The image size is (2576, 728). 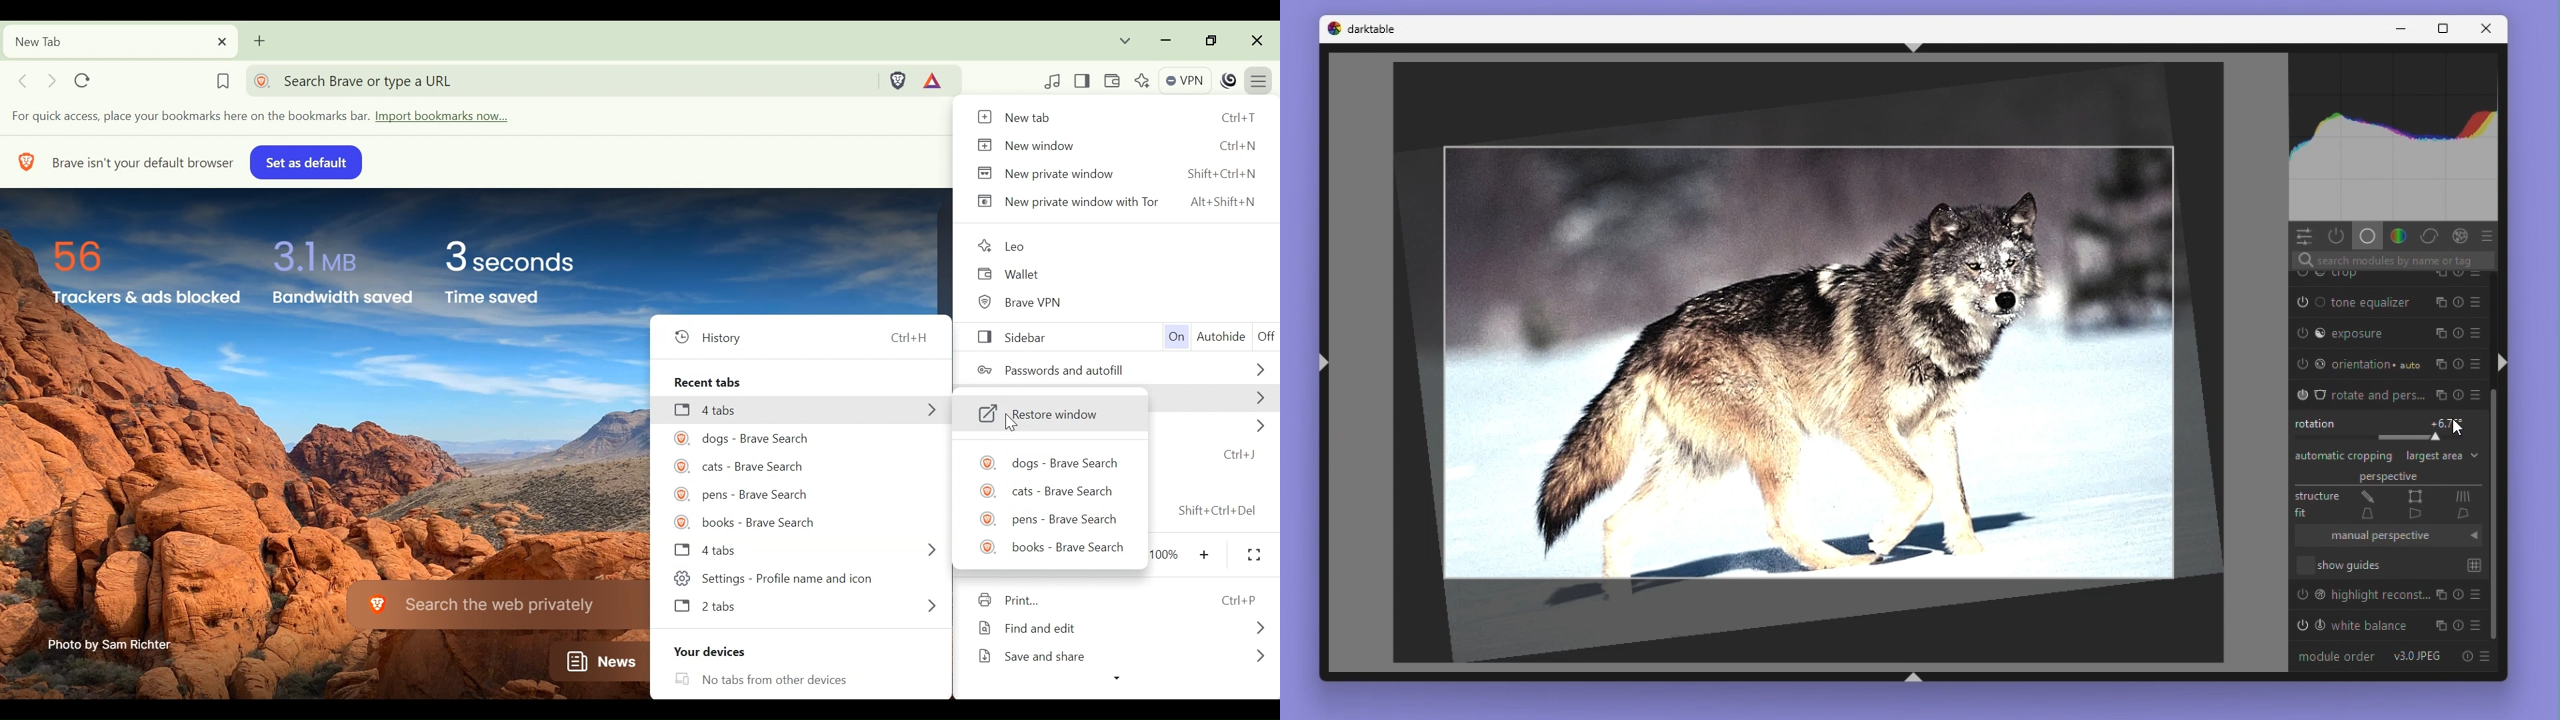 I want to click on Vertical scroll bar, so click(x=2497, y=512).